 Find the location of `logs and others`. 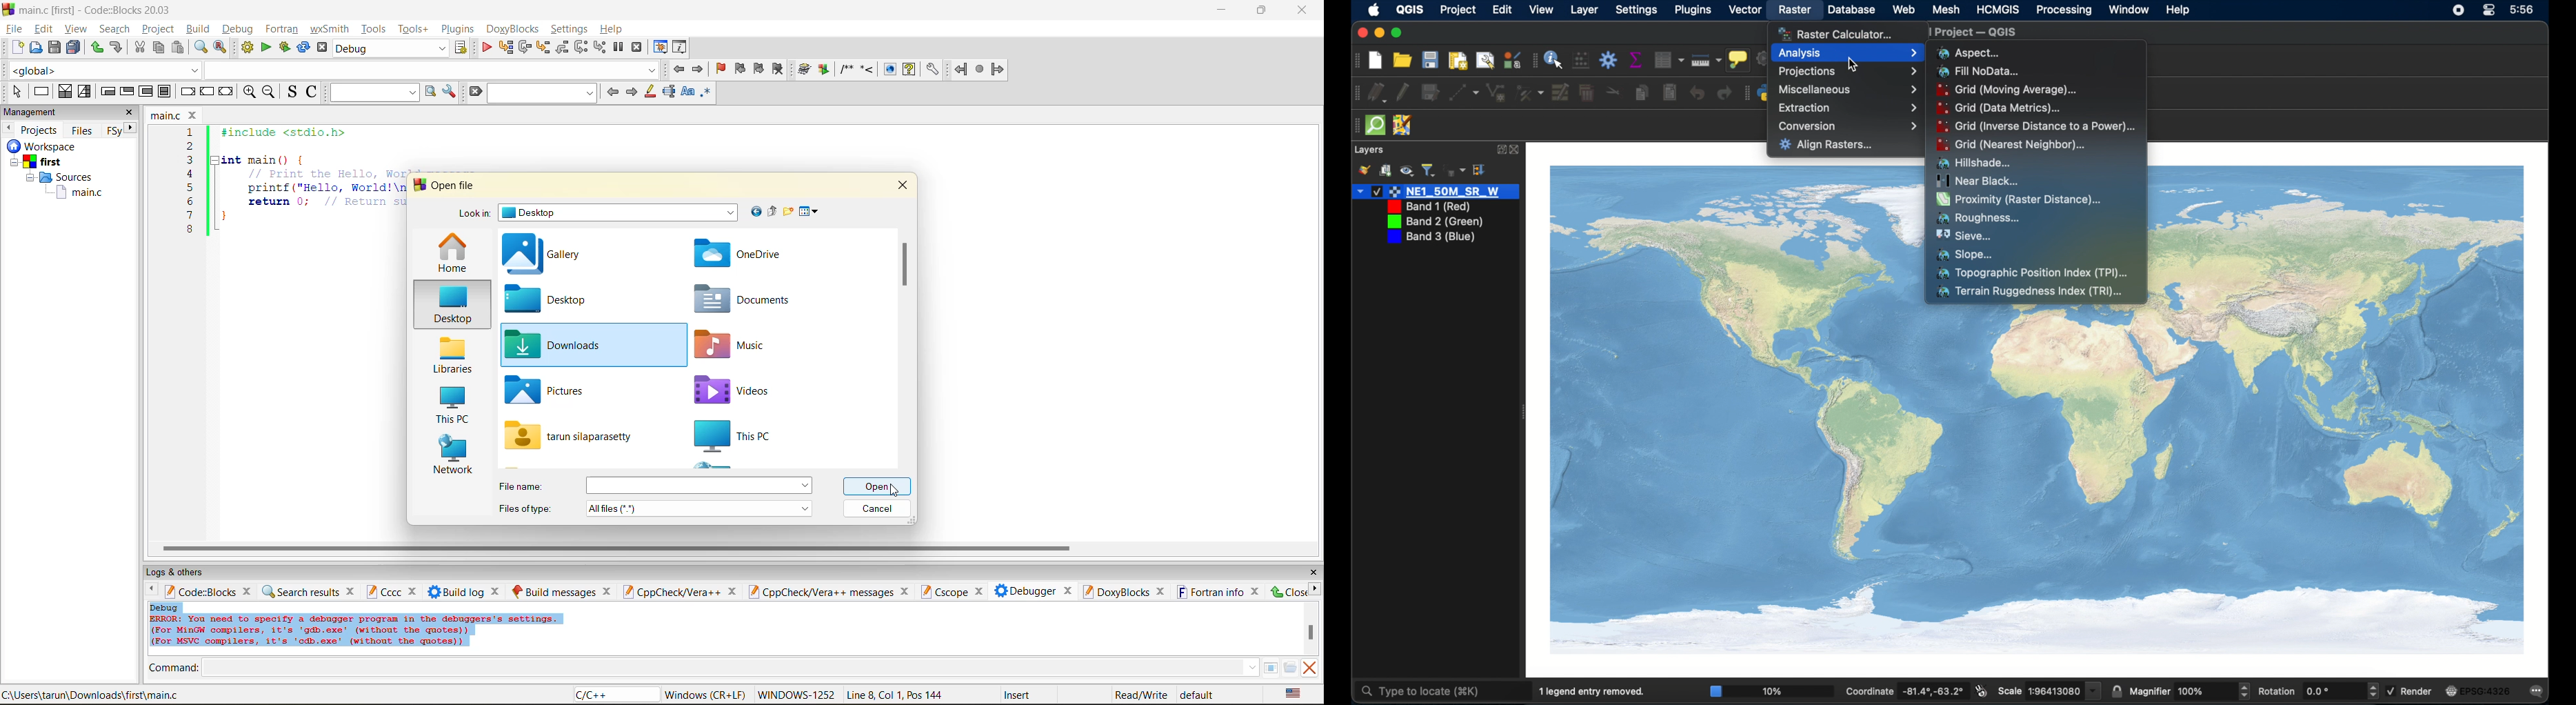

logs and others is located at coordinates (184, 572).